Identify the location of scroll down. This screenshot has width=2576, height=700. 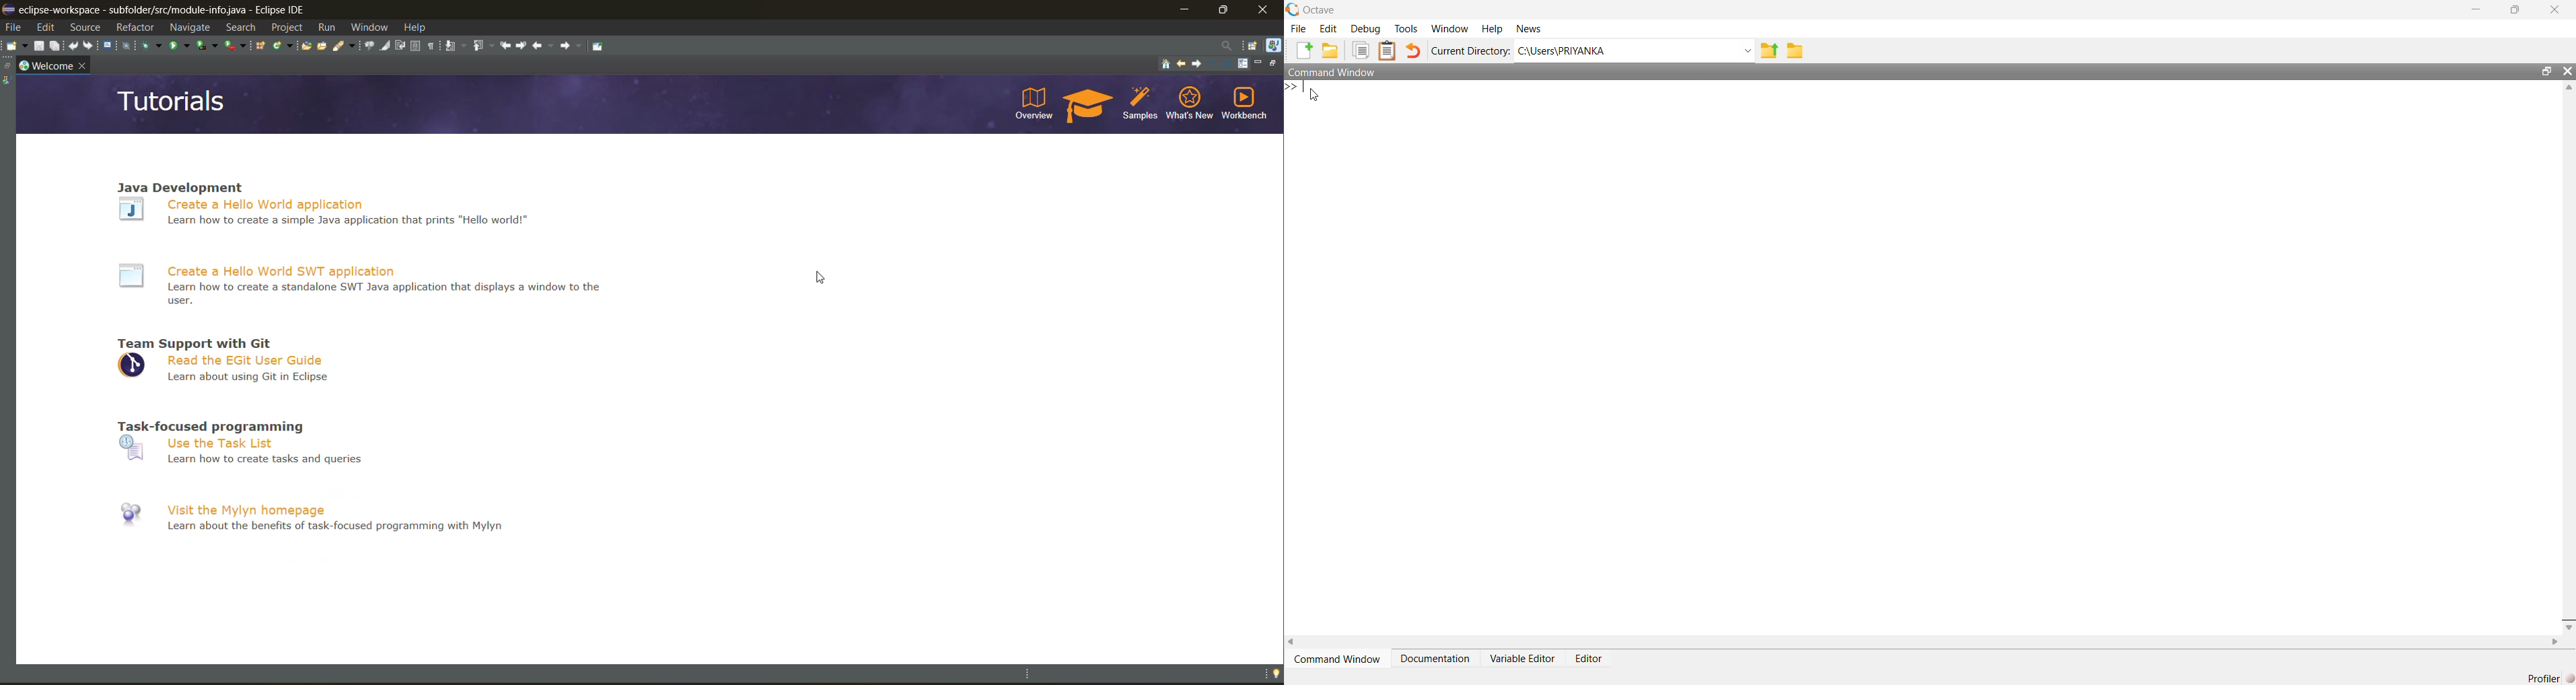
(2567, 626).